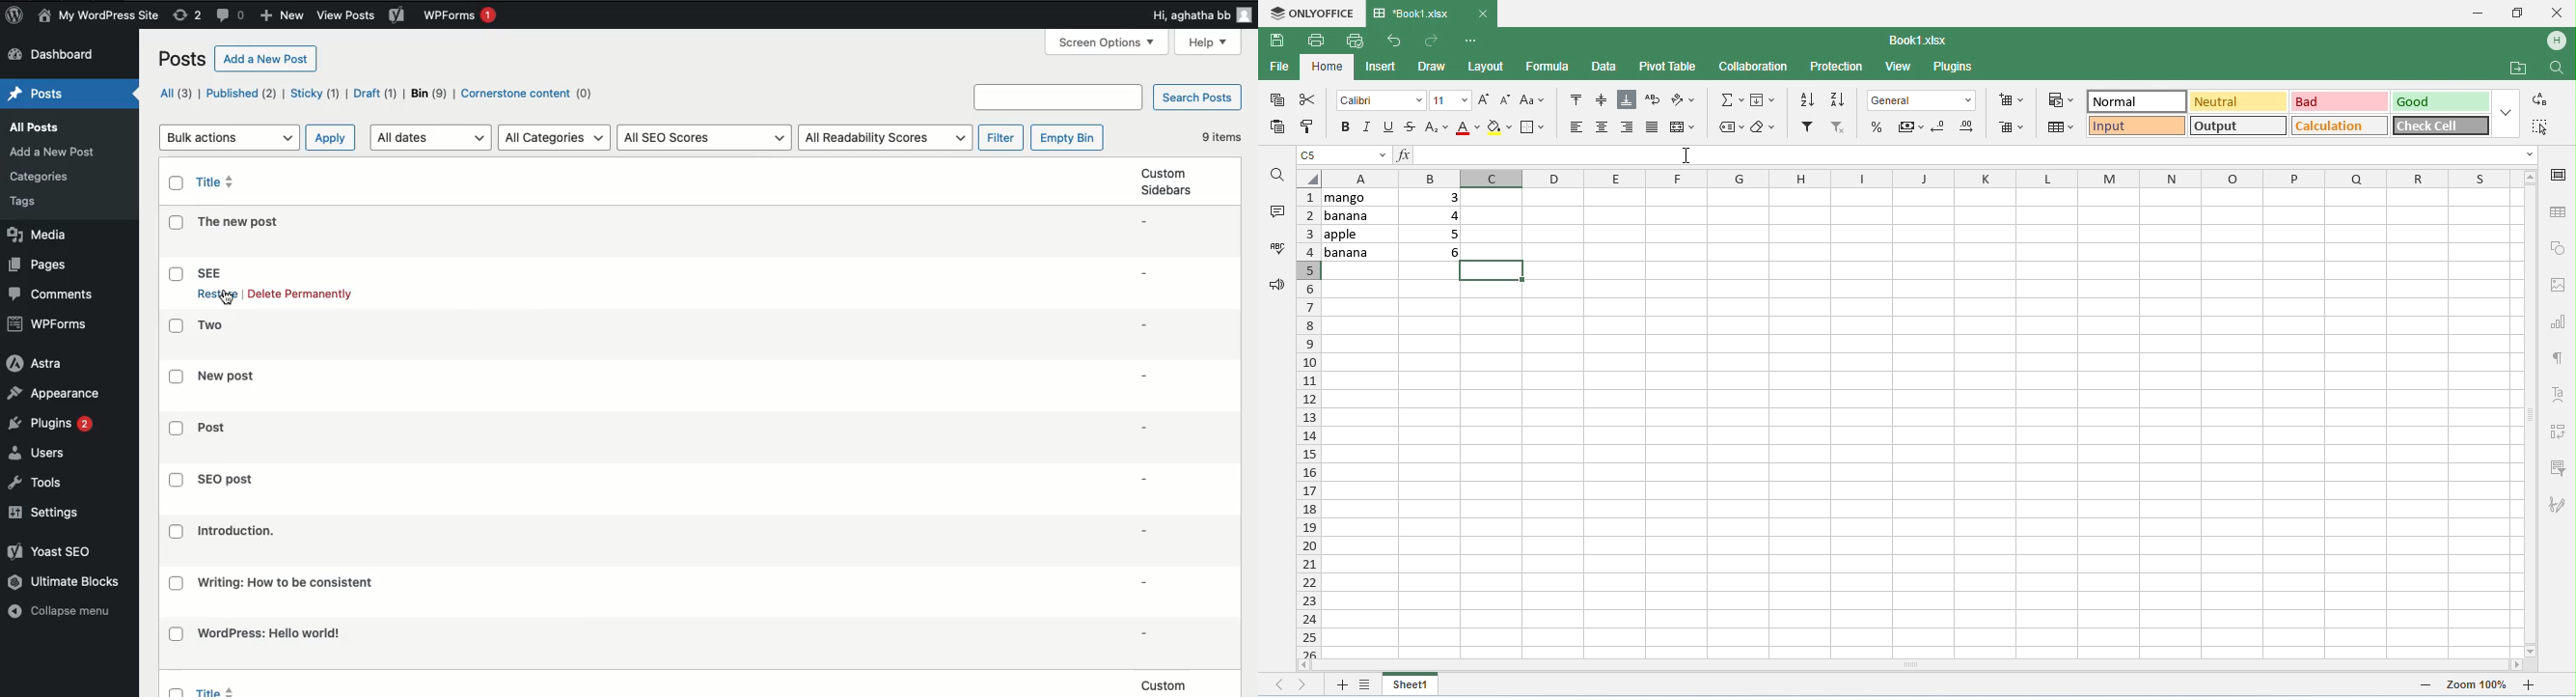 This screenshot has width=2576, height=700. What do you see at coordinates (1920, 178) in the screenshot?
I see `column headings` at bounding box center [1920, 178].